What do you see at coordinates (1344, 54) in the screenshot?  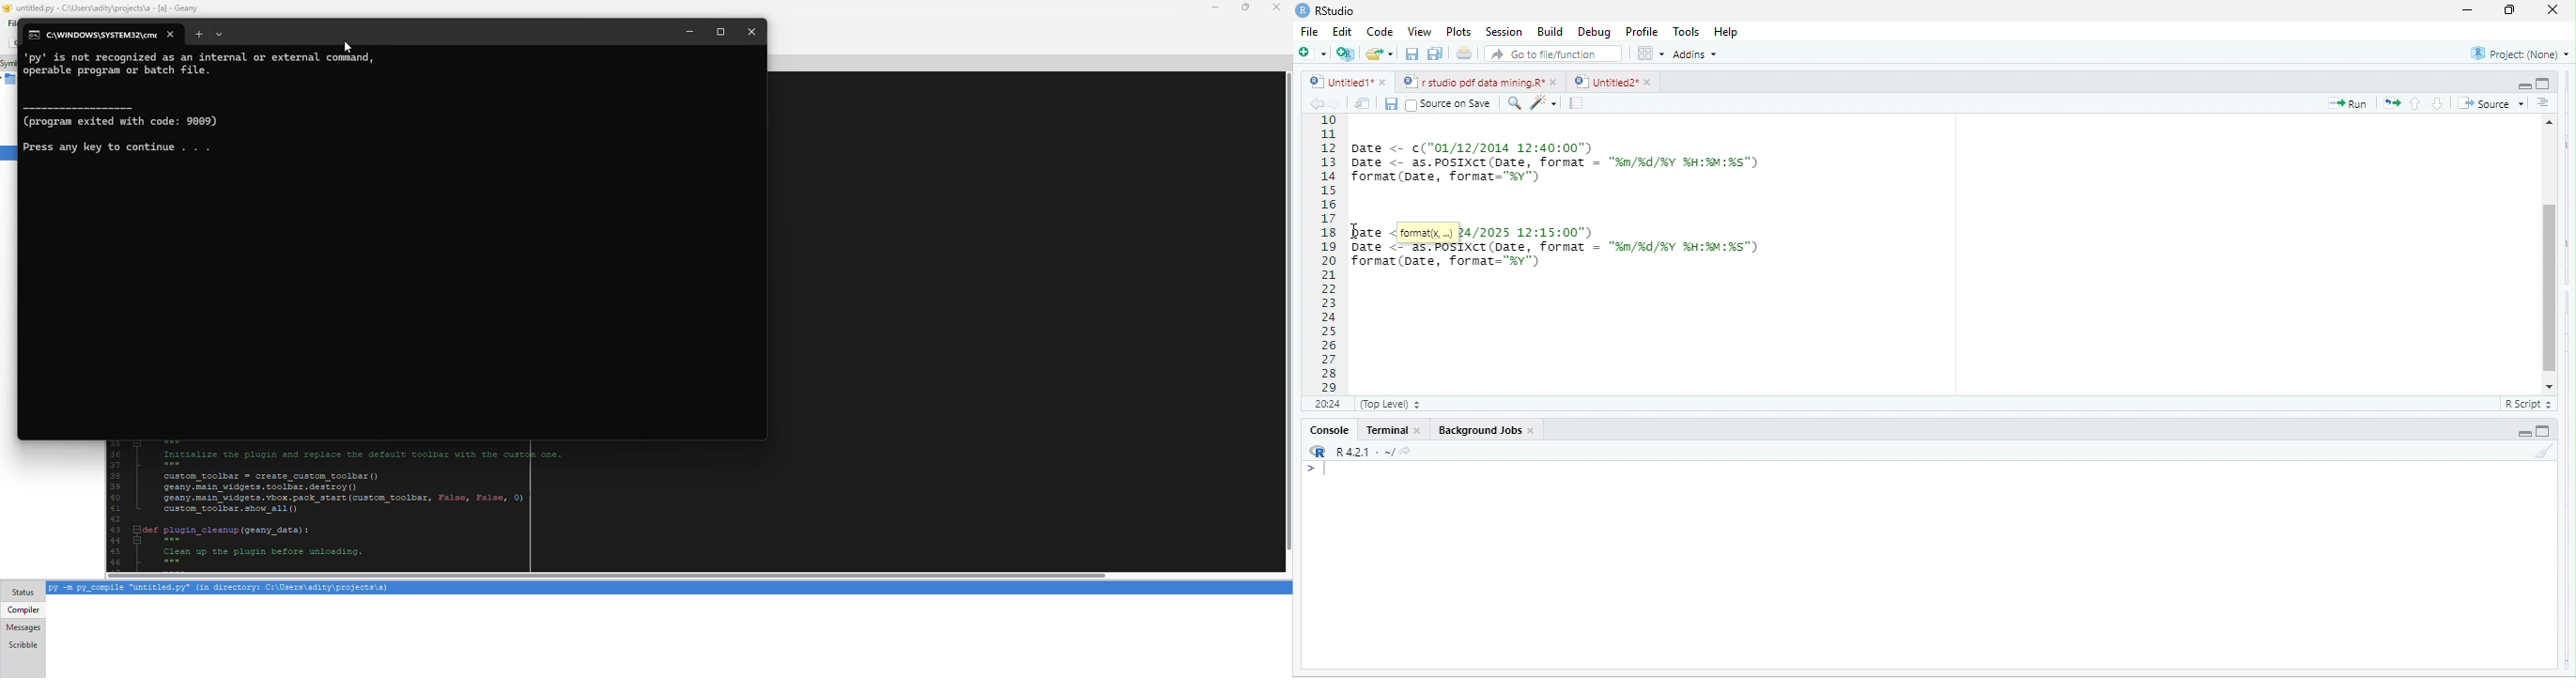 I see `create a project` at bounding box center [1344, 54].